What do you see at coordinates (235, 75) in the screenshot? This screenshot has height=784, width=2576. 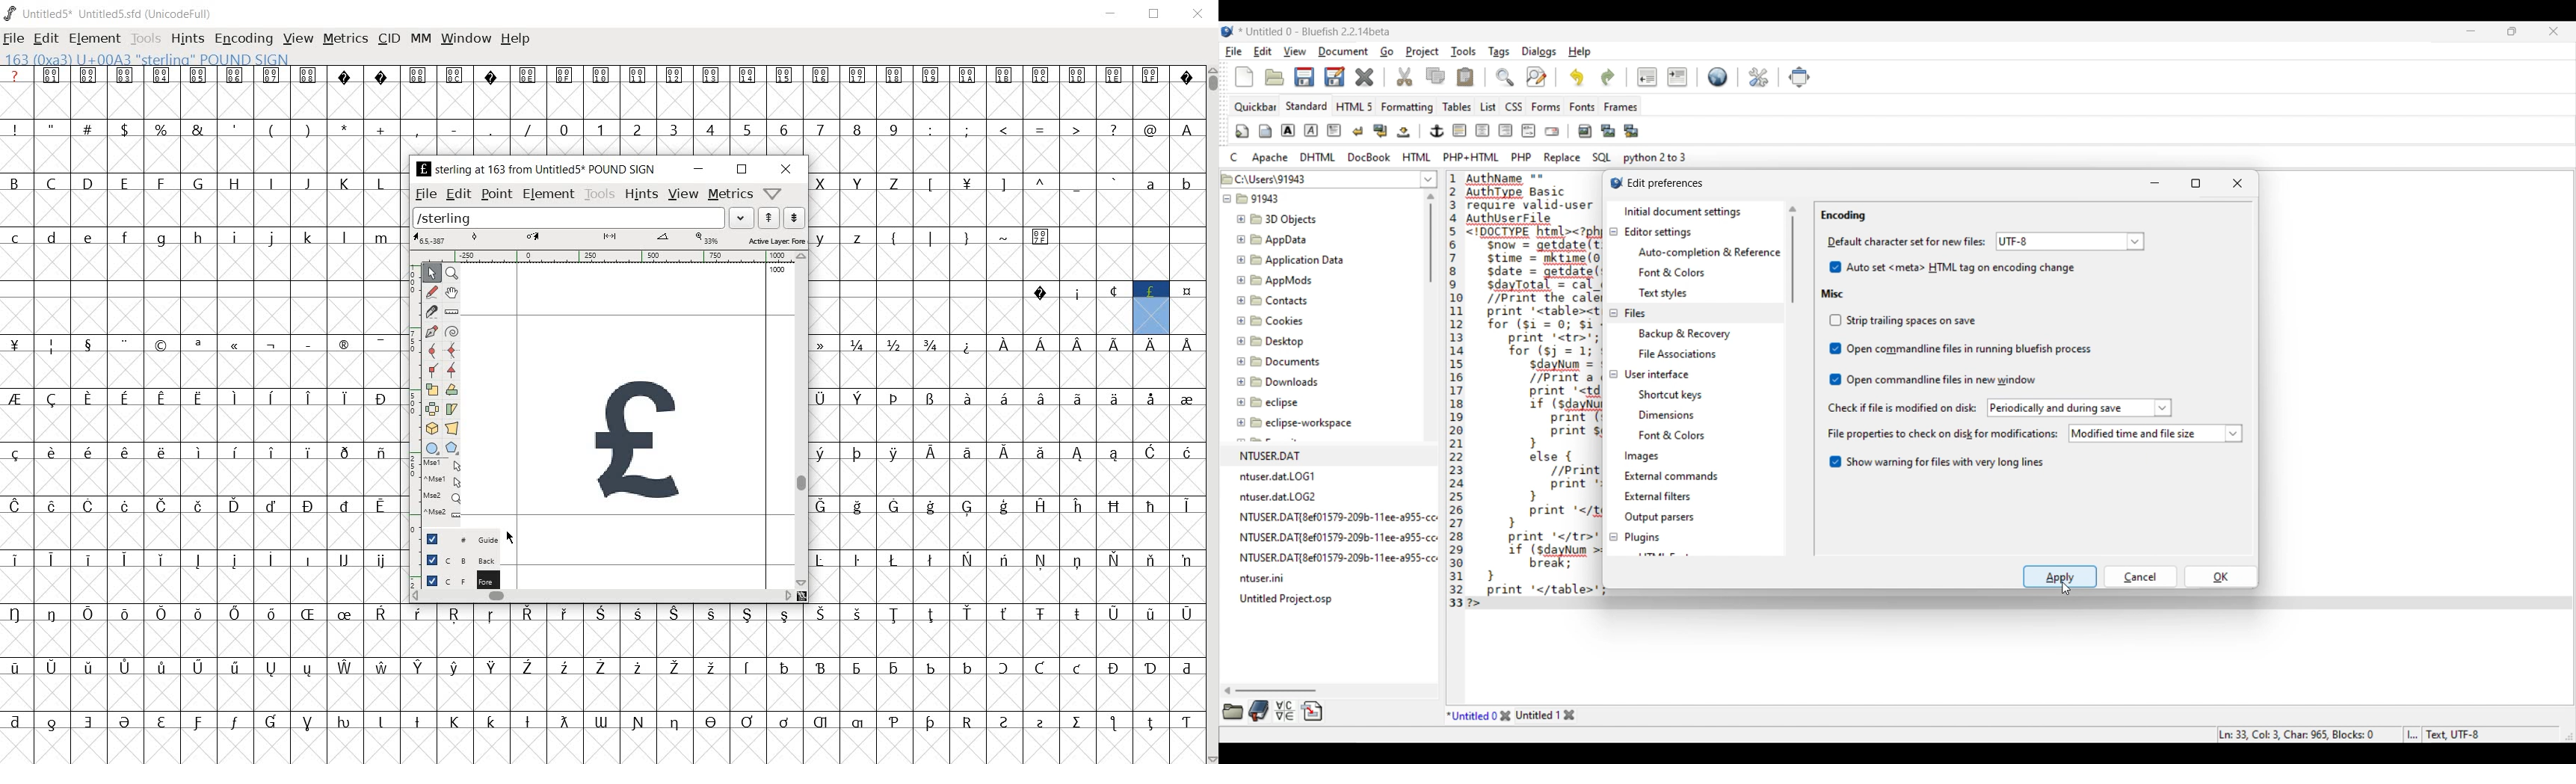 I see `Symbol` at bounding box center [235, 75].